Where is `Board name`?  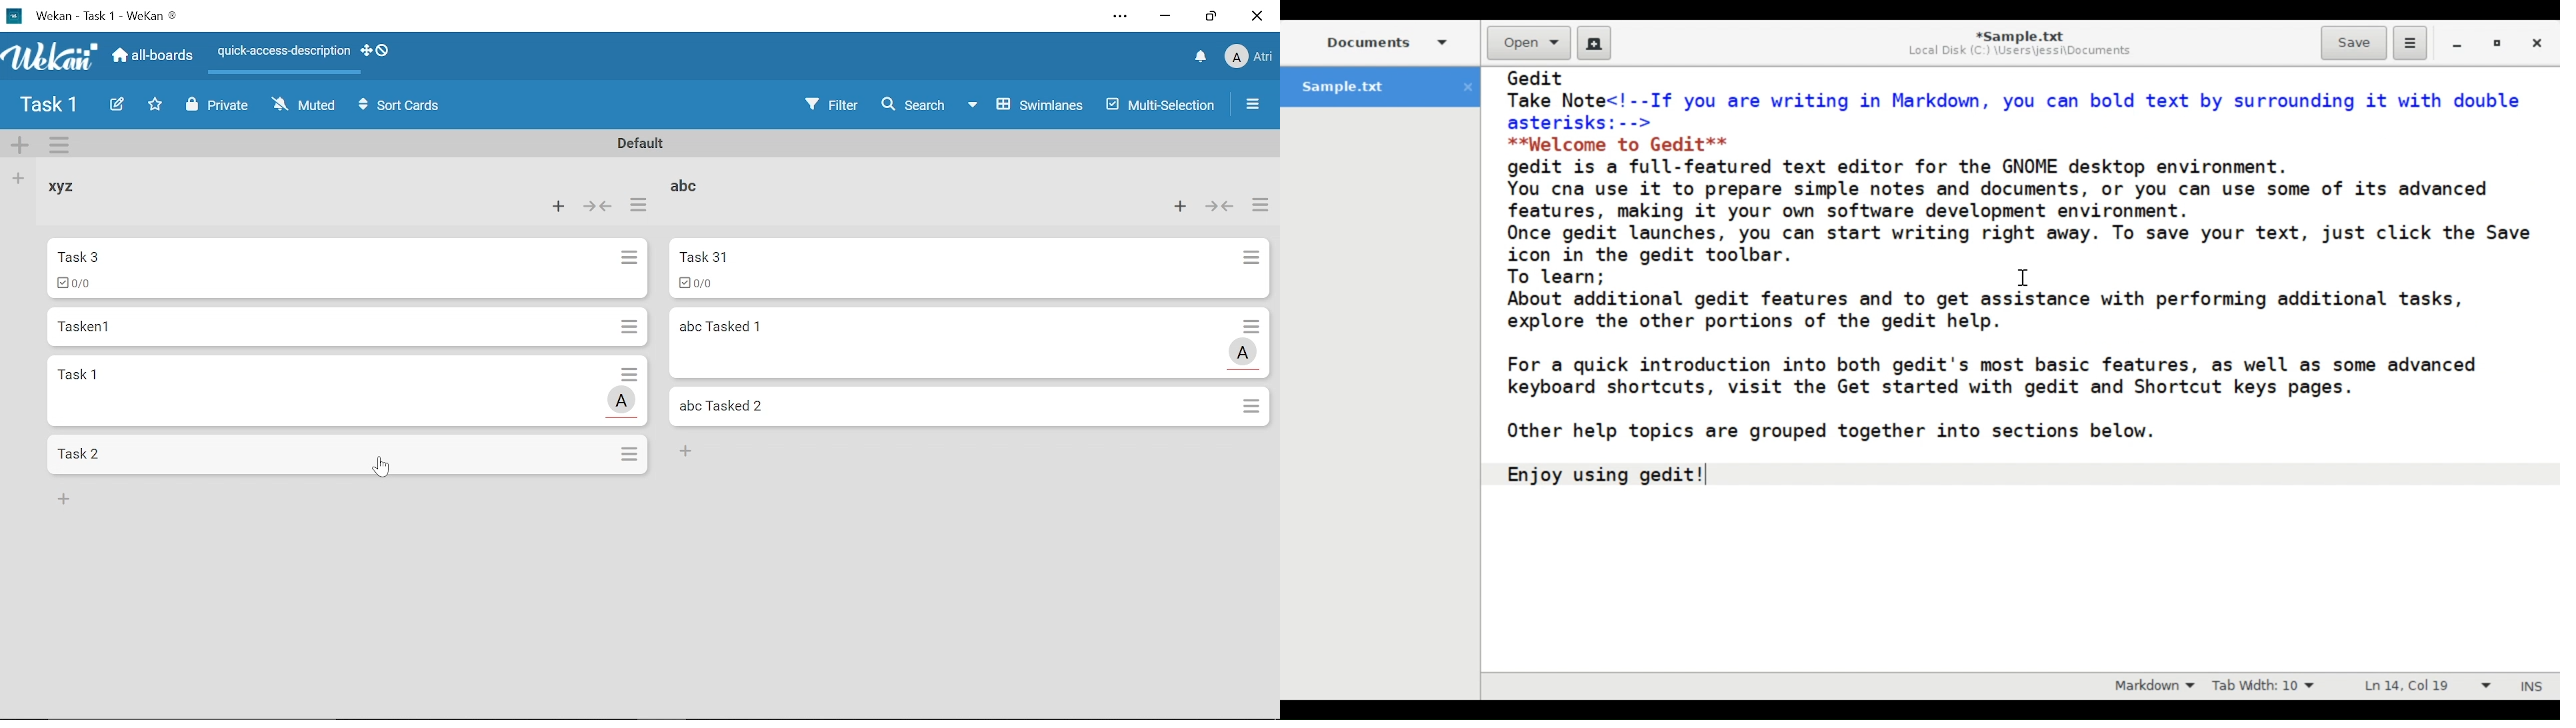 Board name is located at coordinates (48, 105).